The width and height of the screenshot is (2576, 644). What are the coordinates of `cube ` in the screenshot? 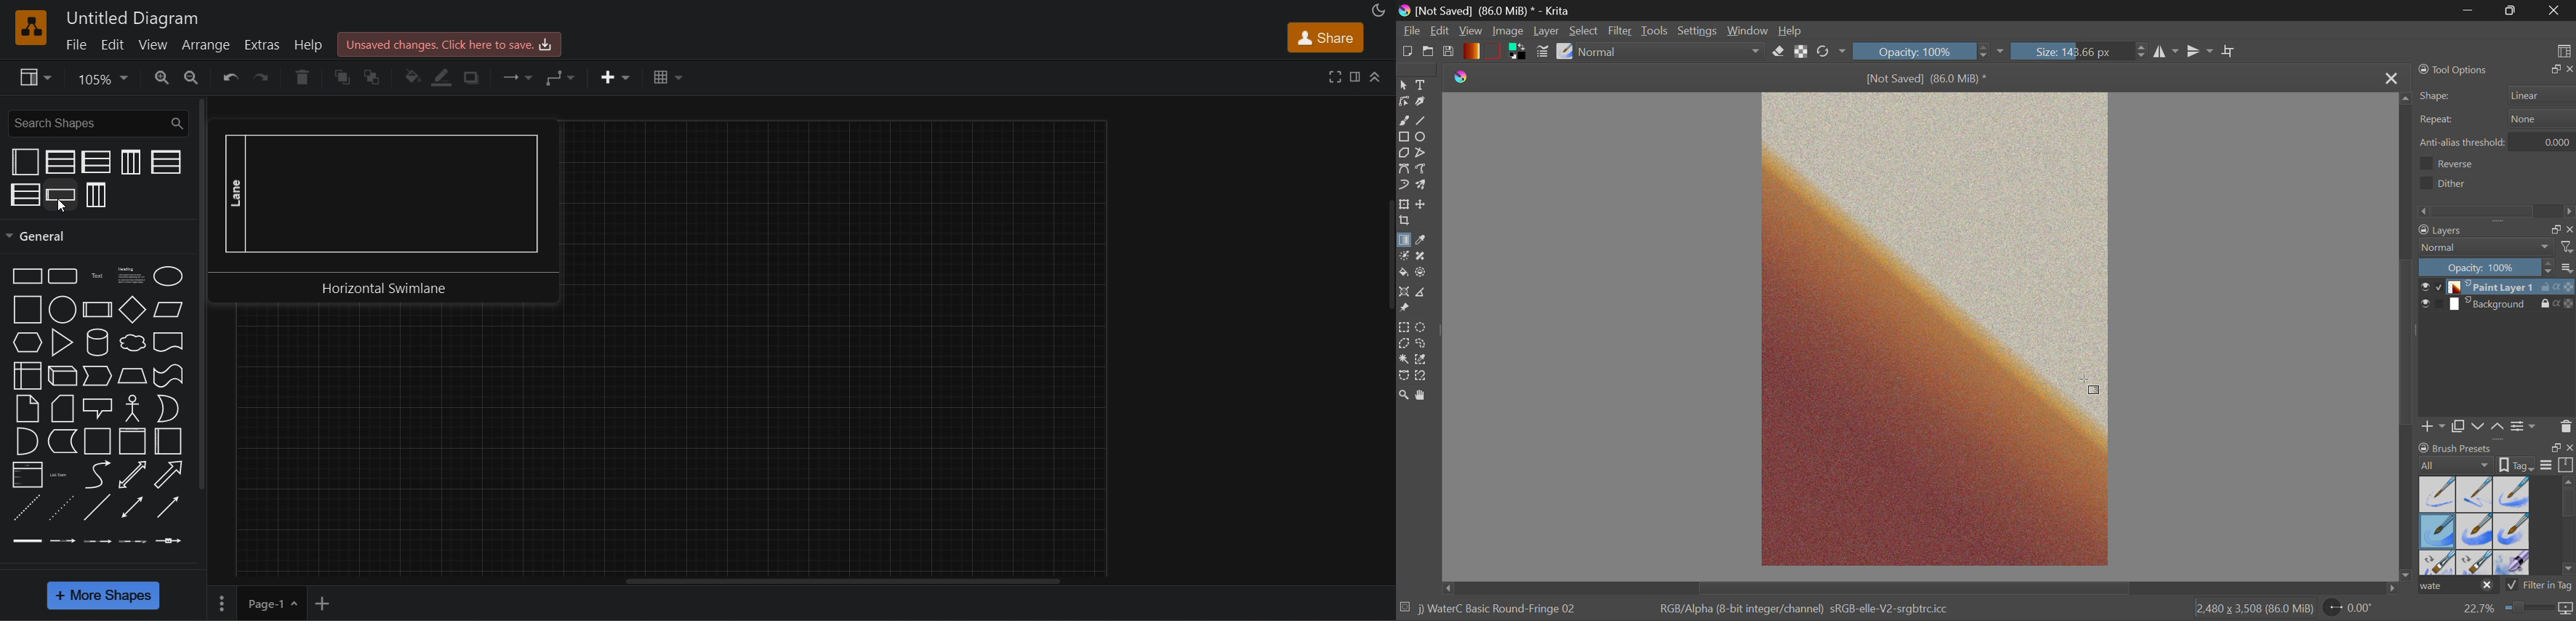 It's located at (61, 376).